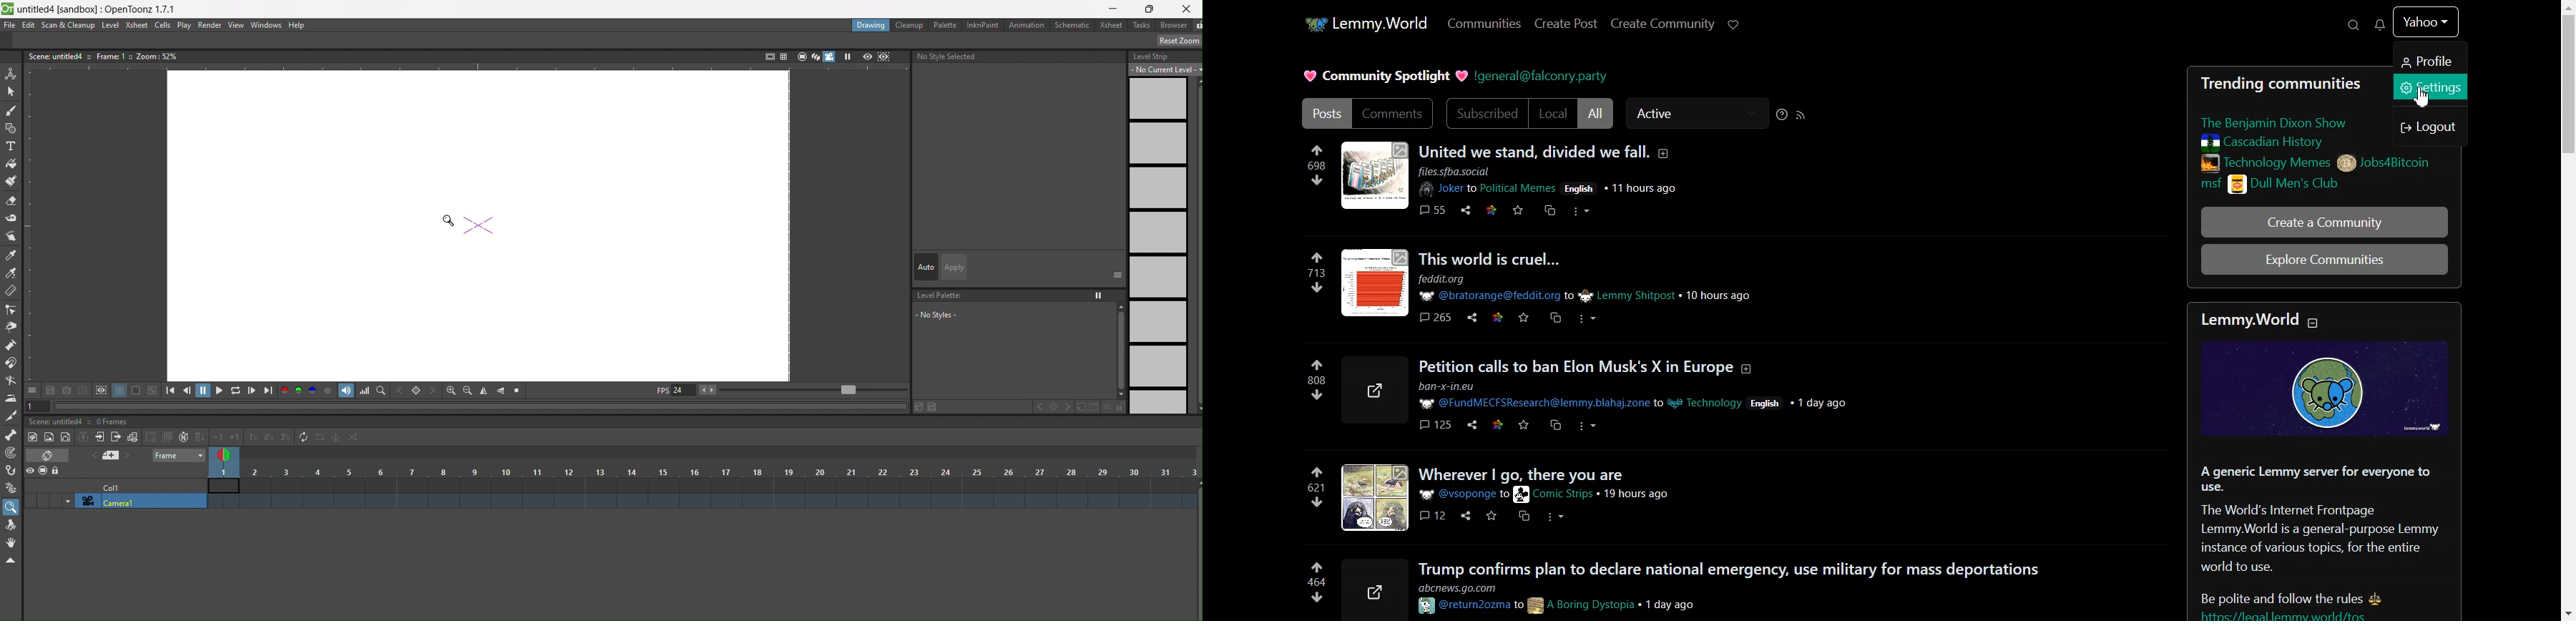  Describe the element at coordinates (1375, 588) in the screenshot. I see `share` at that location.